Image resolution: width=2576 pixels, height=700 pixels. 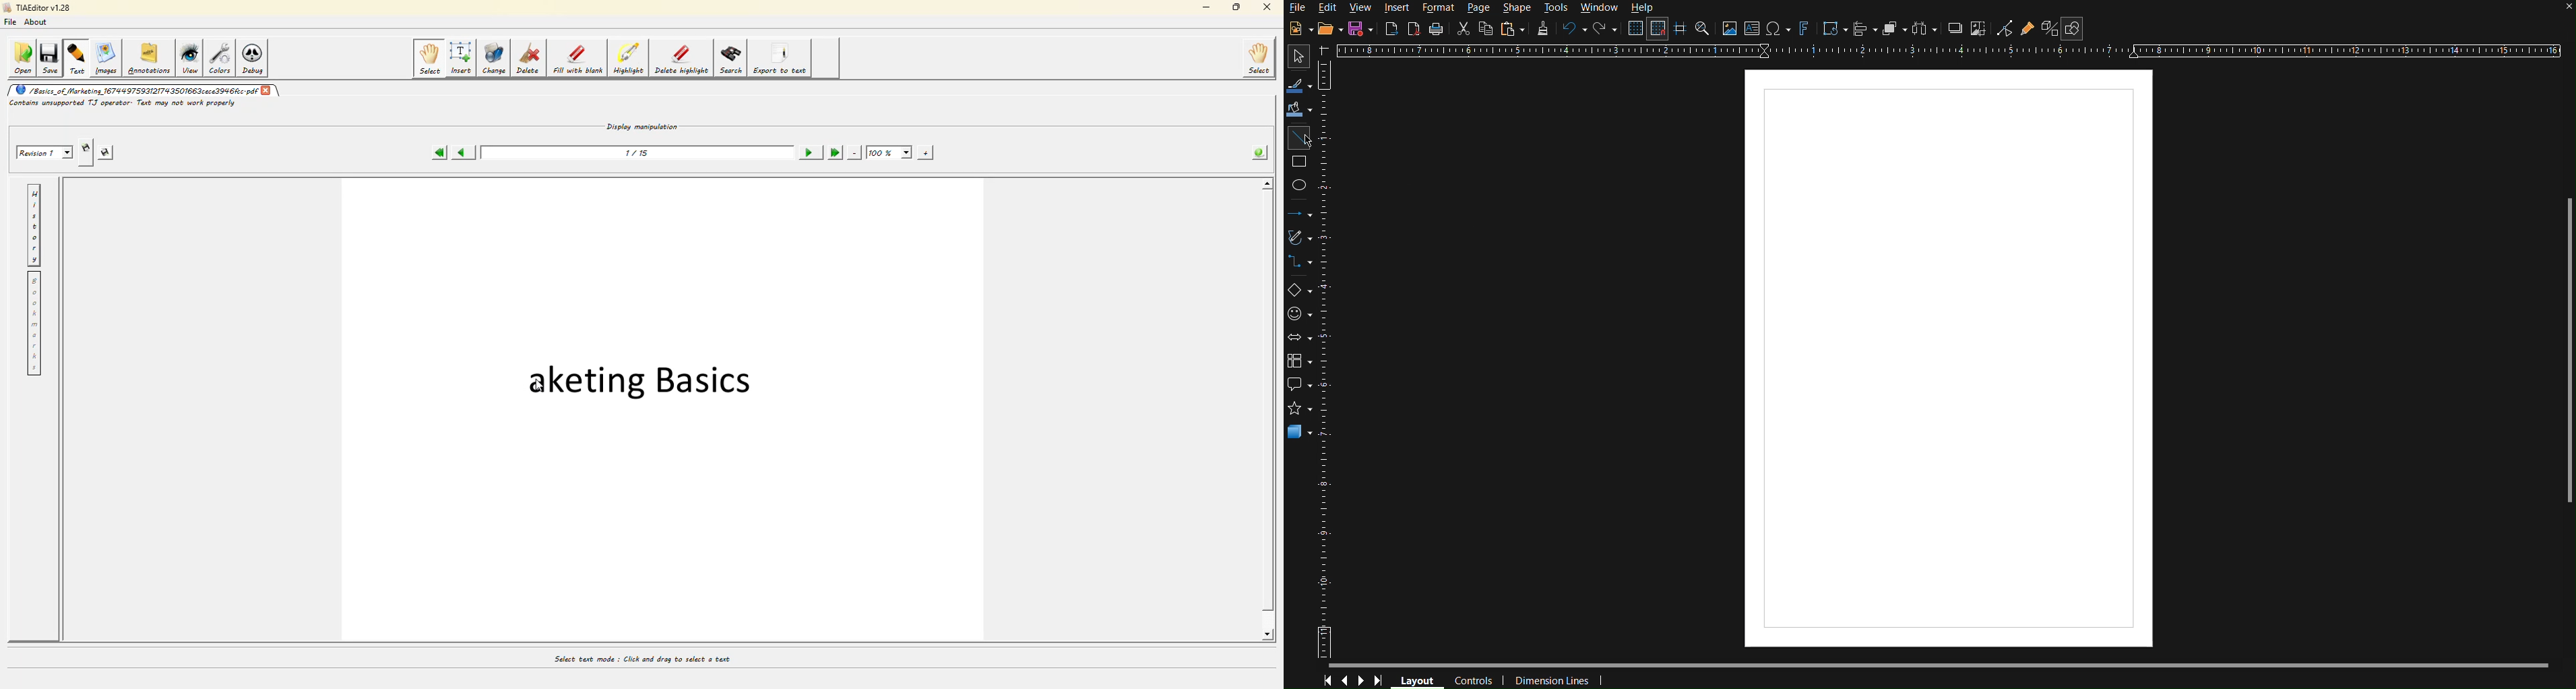 What do you see at coordinates (41, 8) in the screenshot?
I see `tiaeditor` at bounding box center [41, 8].